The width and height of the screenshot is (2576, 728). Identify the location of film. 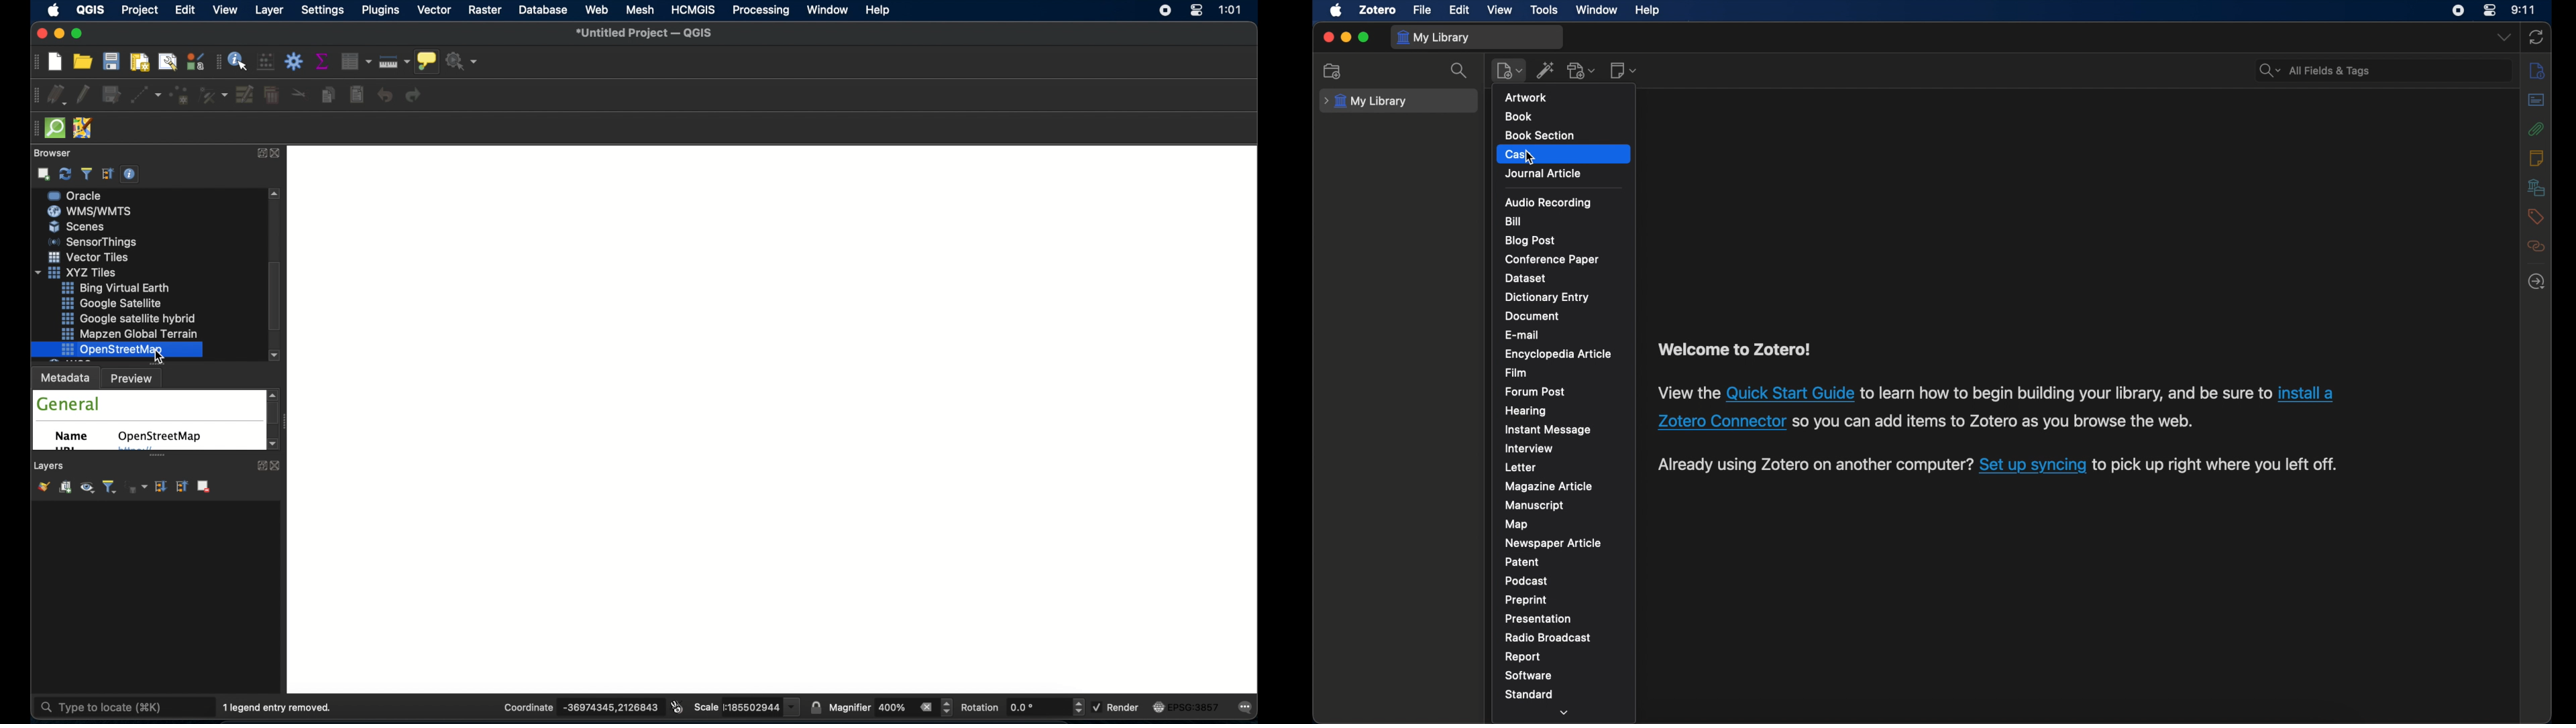
(1516, 373).